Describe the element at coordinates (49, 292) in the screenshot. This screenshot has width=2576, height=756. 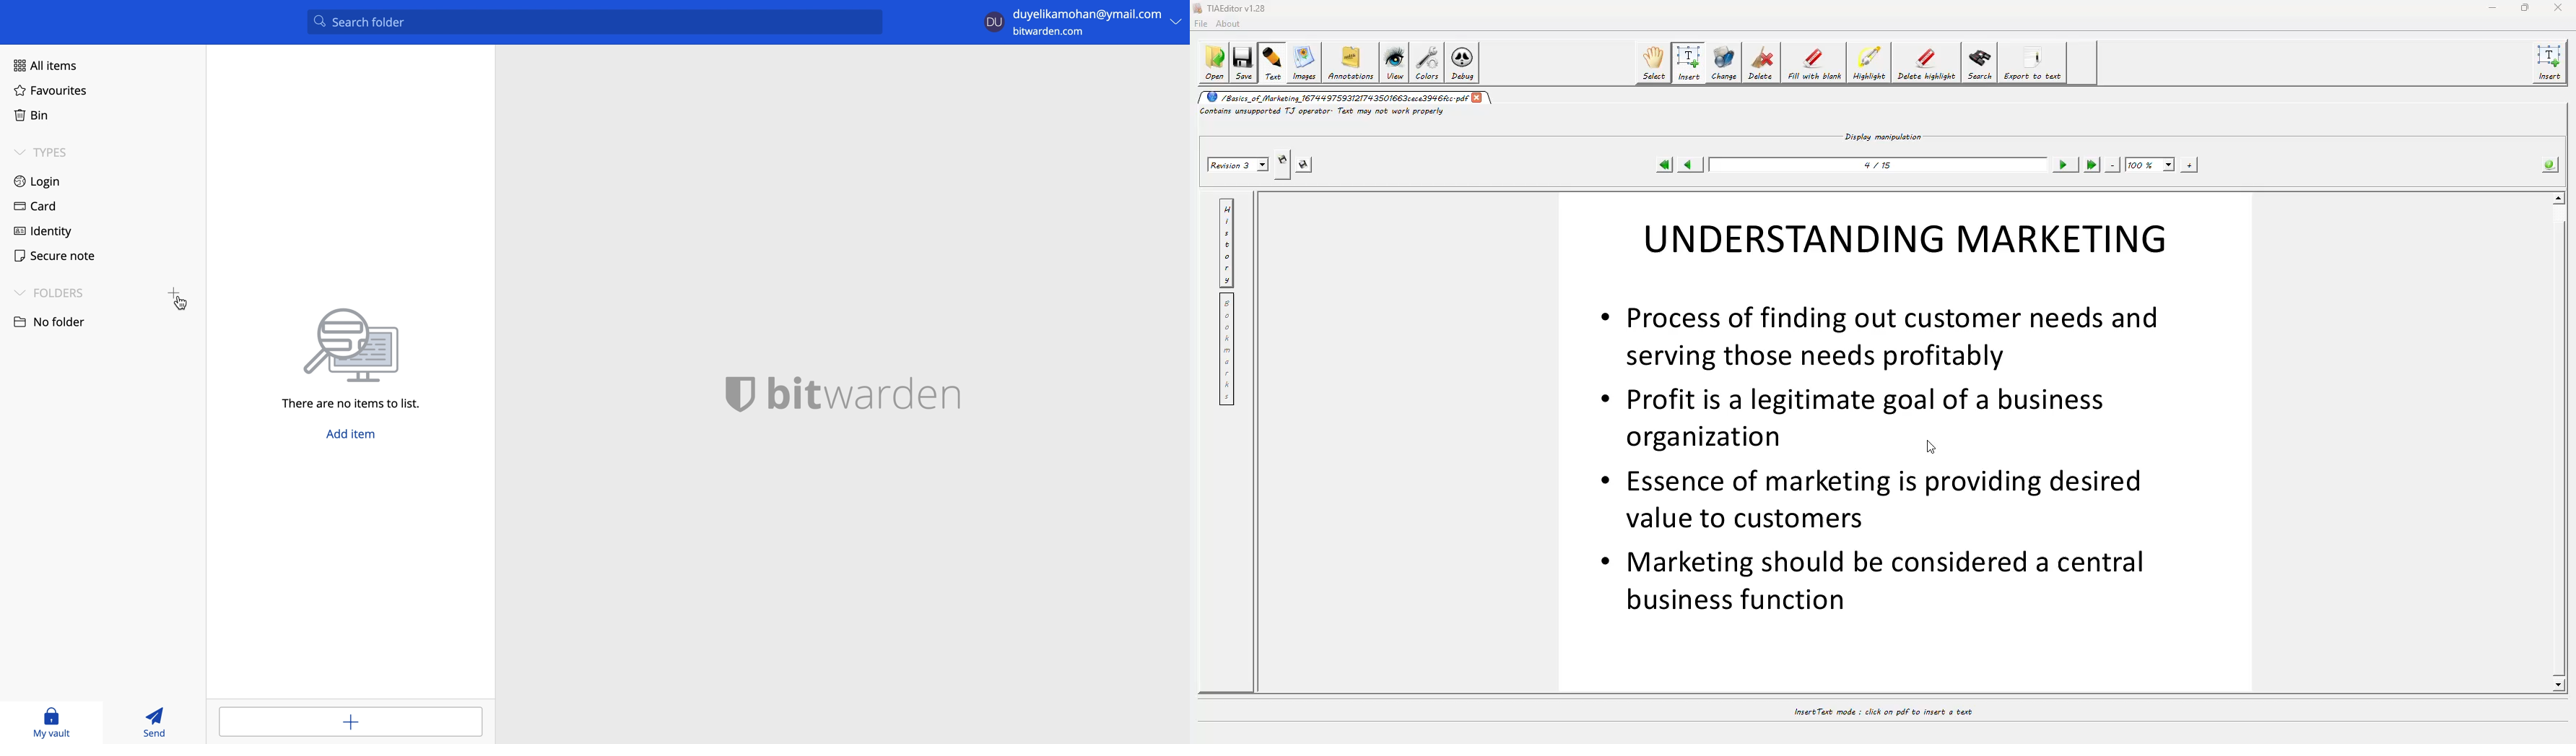
I see `folders` at that location.